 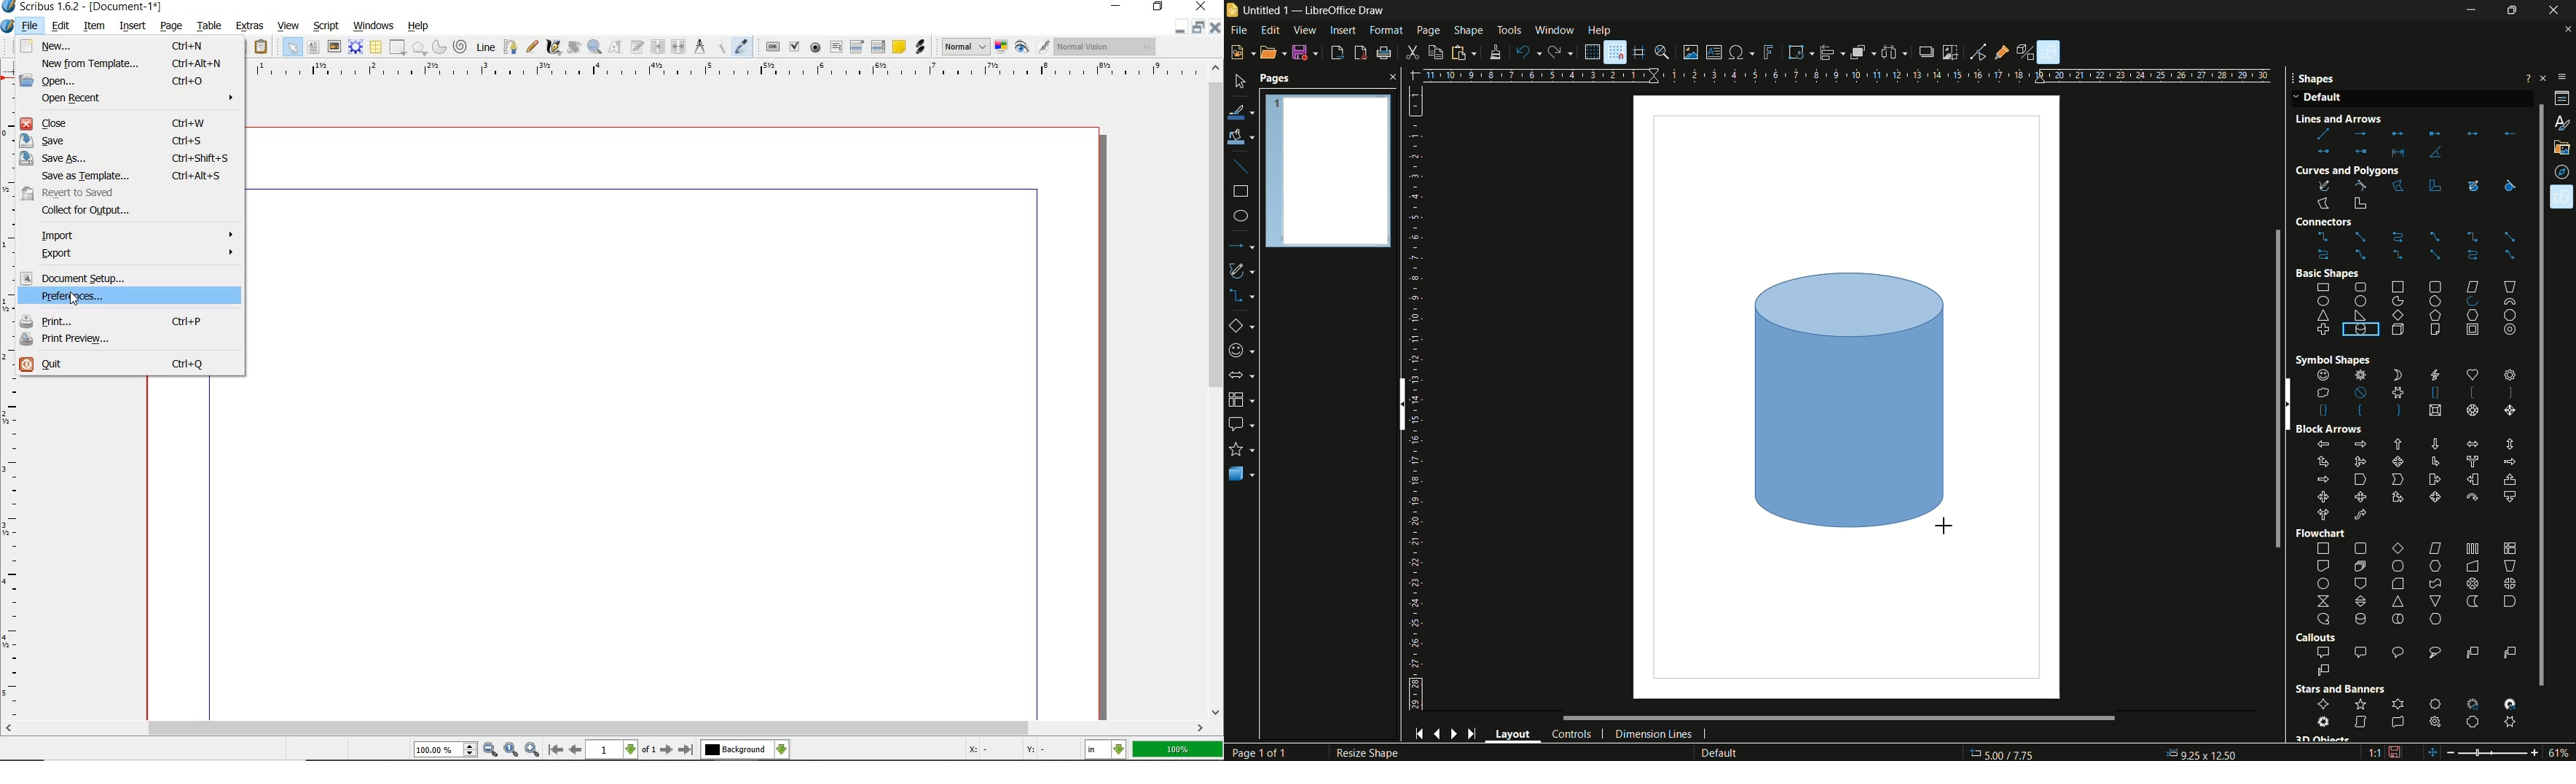 I want to click on ellipse, so click(x=1240, y=216).